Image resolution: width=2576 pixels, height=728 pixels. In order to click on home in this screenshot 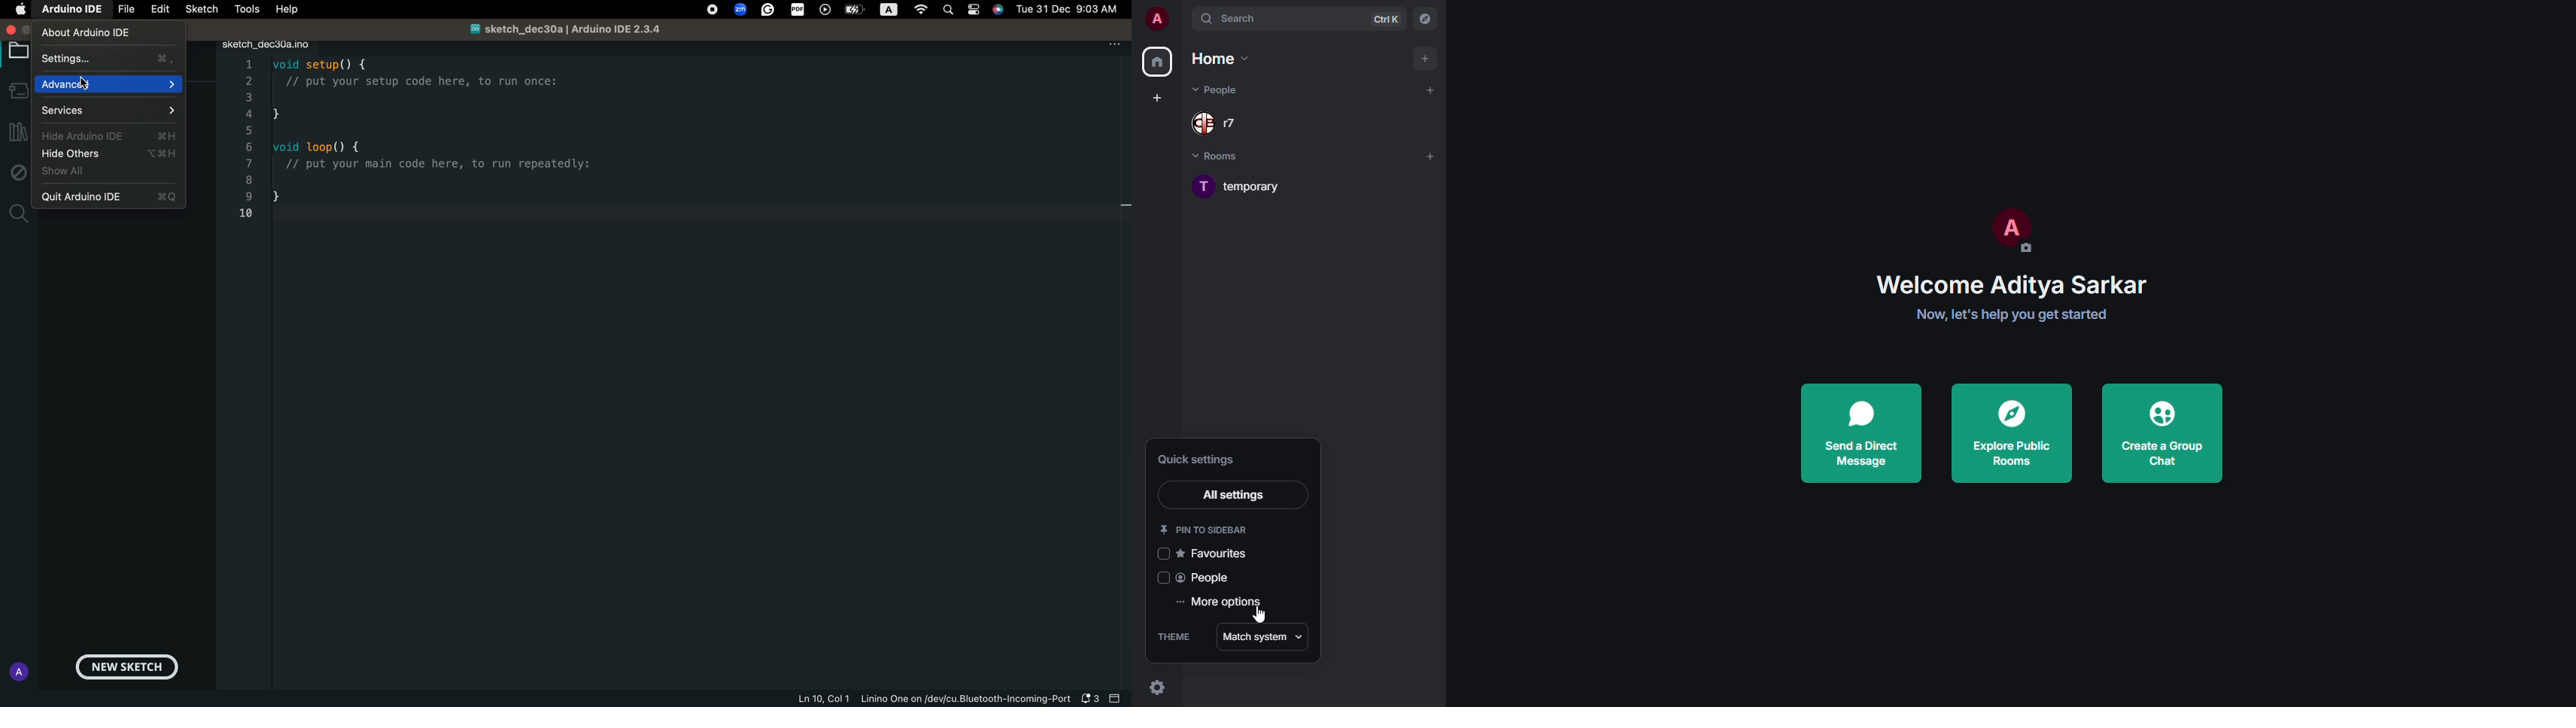, I will do `click(1220, 56)`.